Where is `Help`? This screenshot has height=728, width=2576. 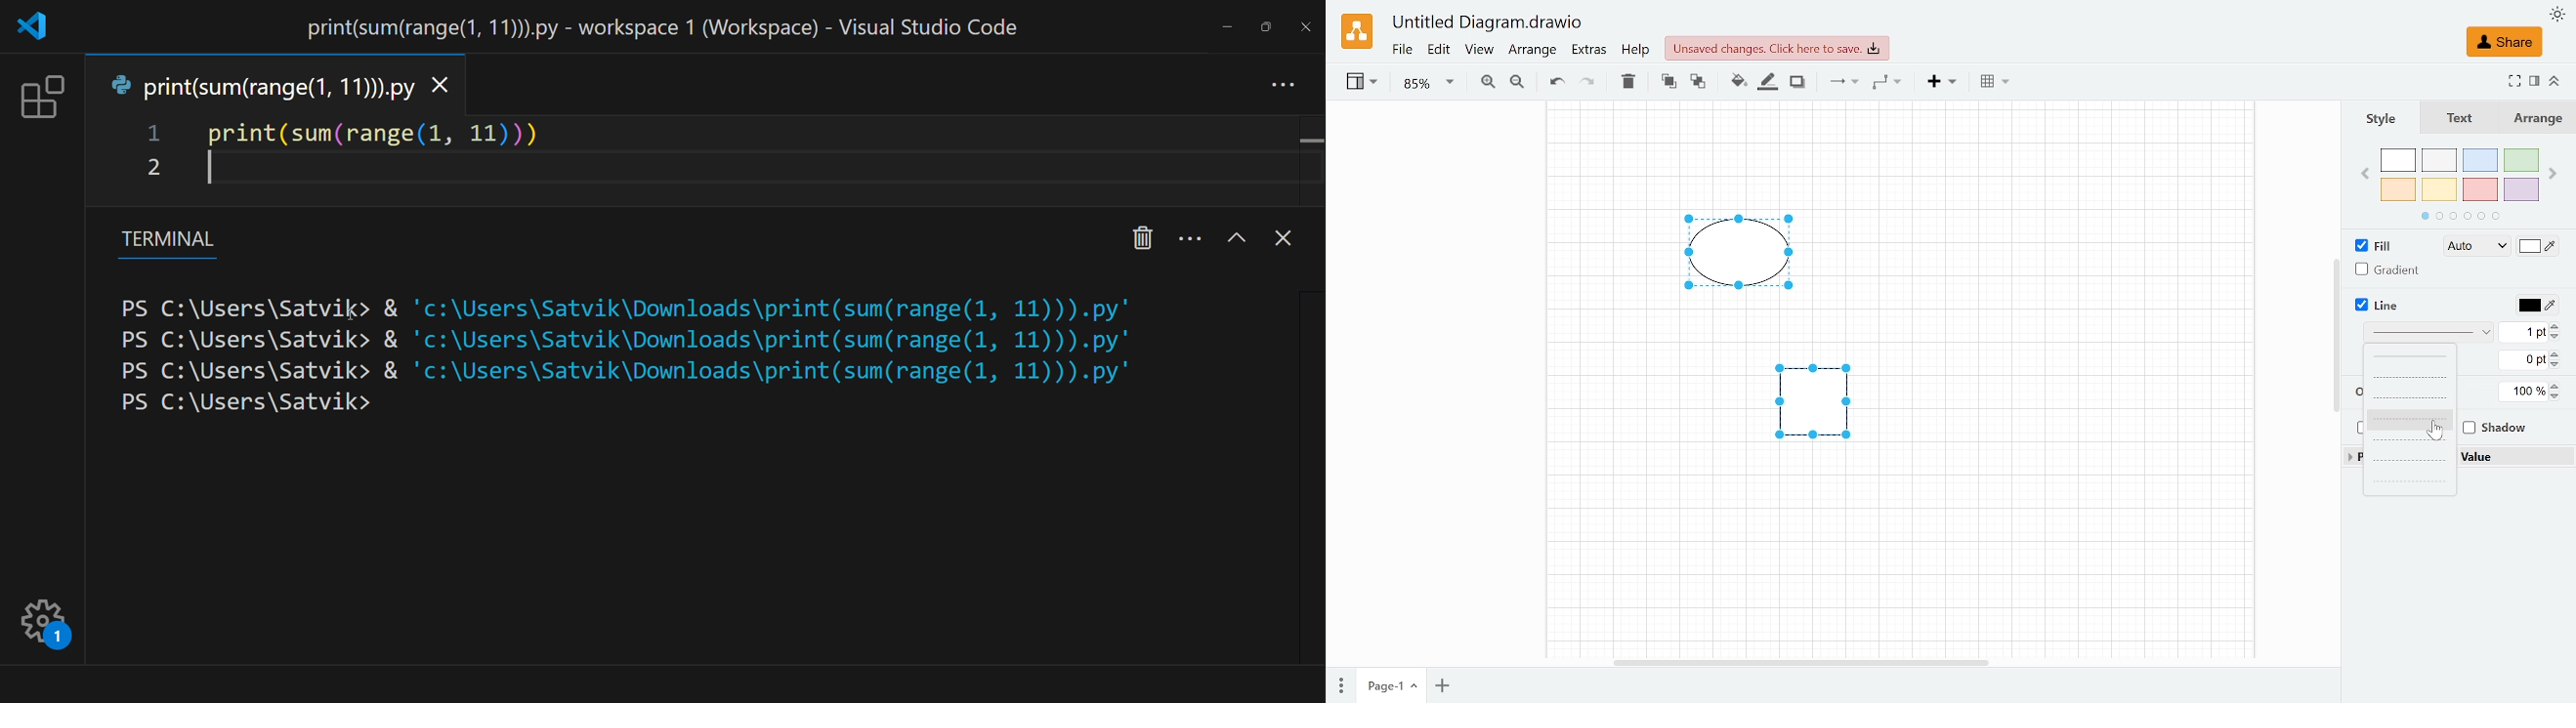
Help is located at coordinates (1638, 52).